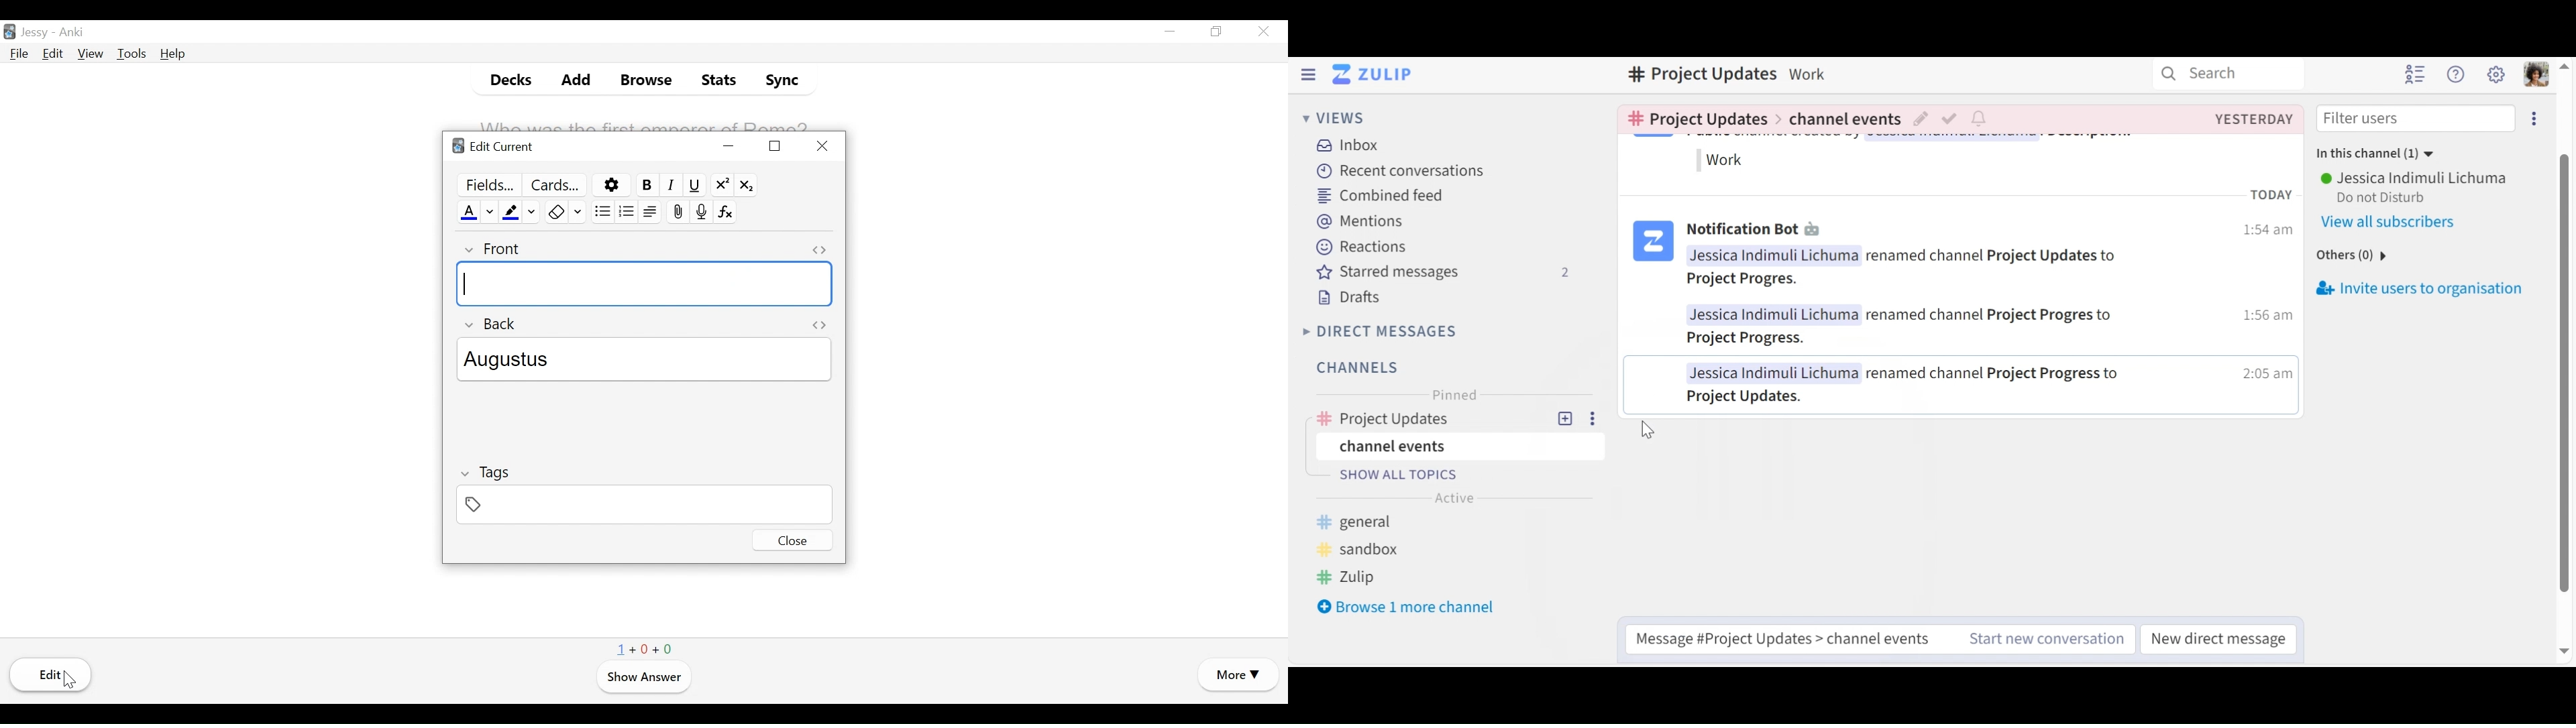 The image size is (2576, 728). I want to click on Help Menu, so click(2457, 74).